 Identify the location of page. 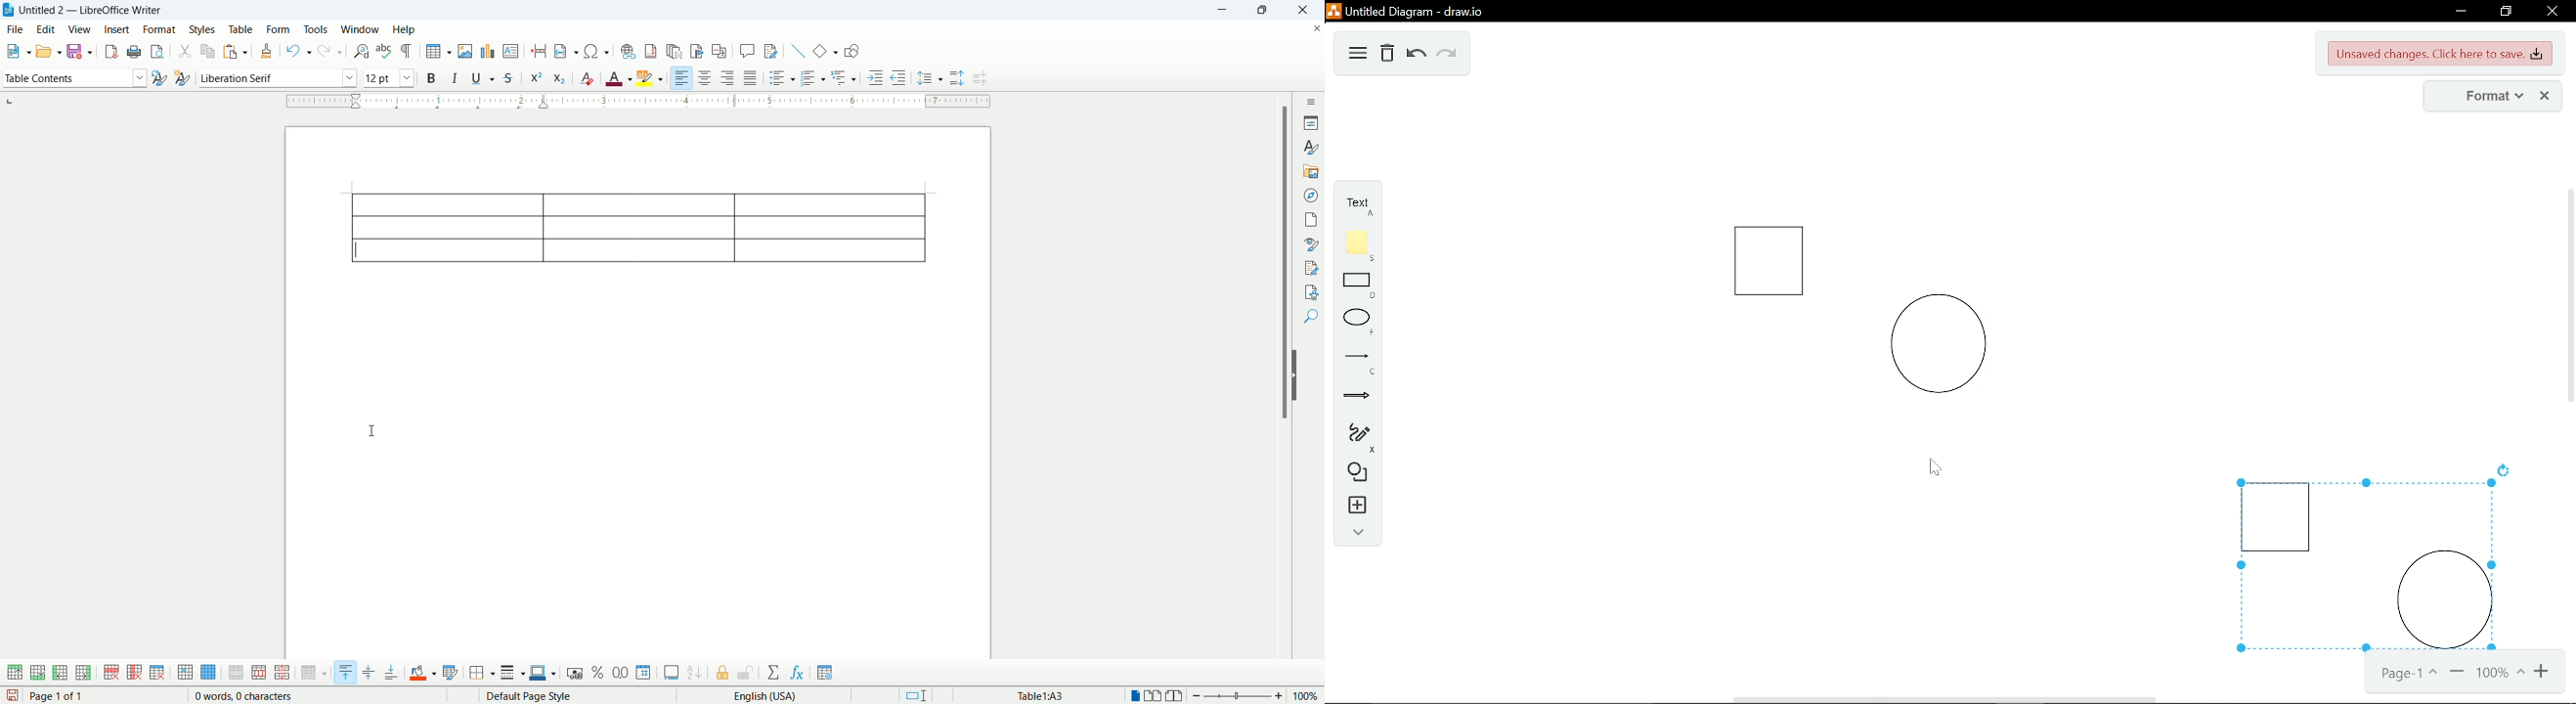
(643, 388).